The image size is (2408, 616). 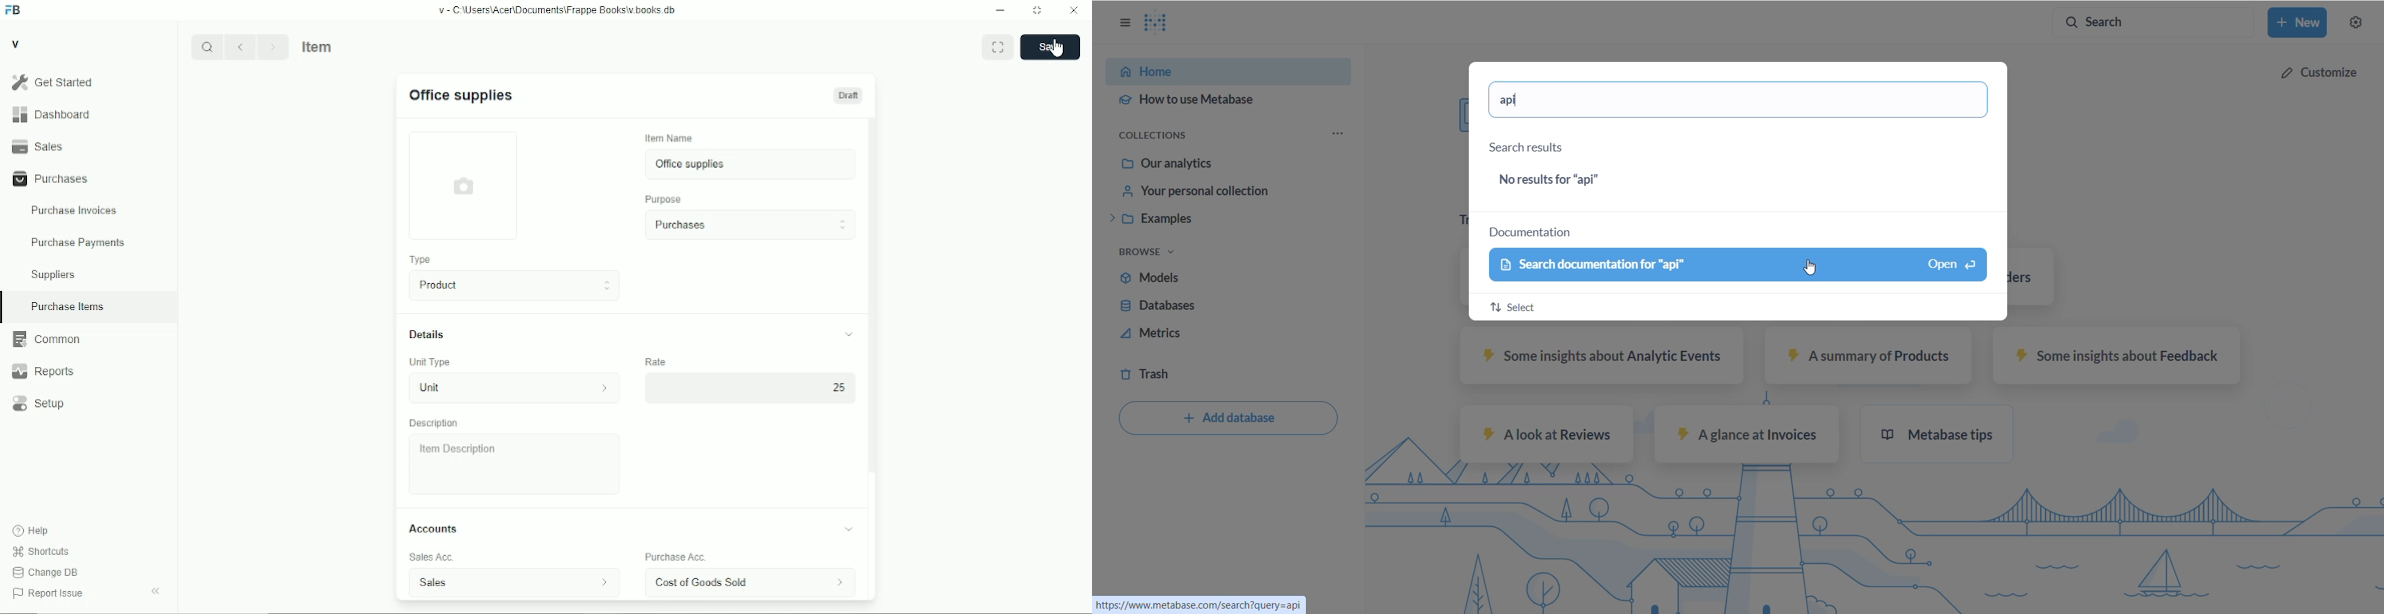 I want to click on item description, so click(x=515, y=464).